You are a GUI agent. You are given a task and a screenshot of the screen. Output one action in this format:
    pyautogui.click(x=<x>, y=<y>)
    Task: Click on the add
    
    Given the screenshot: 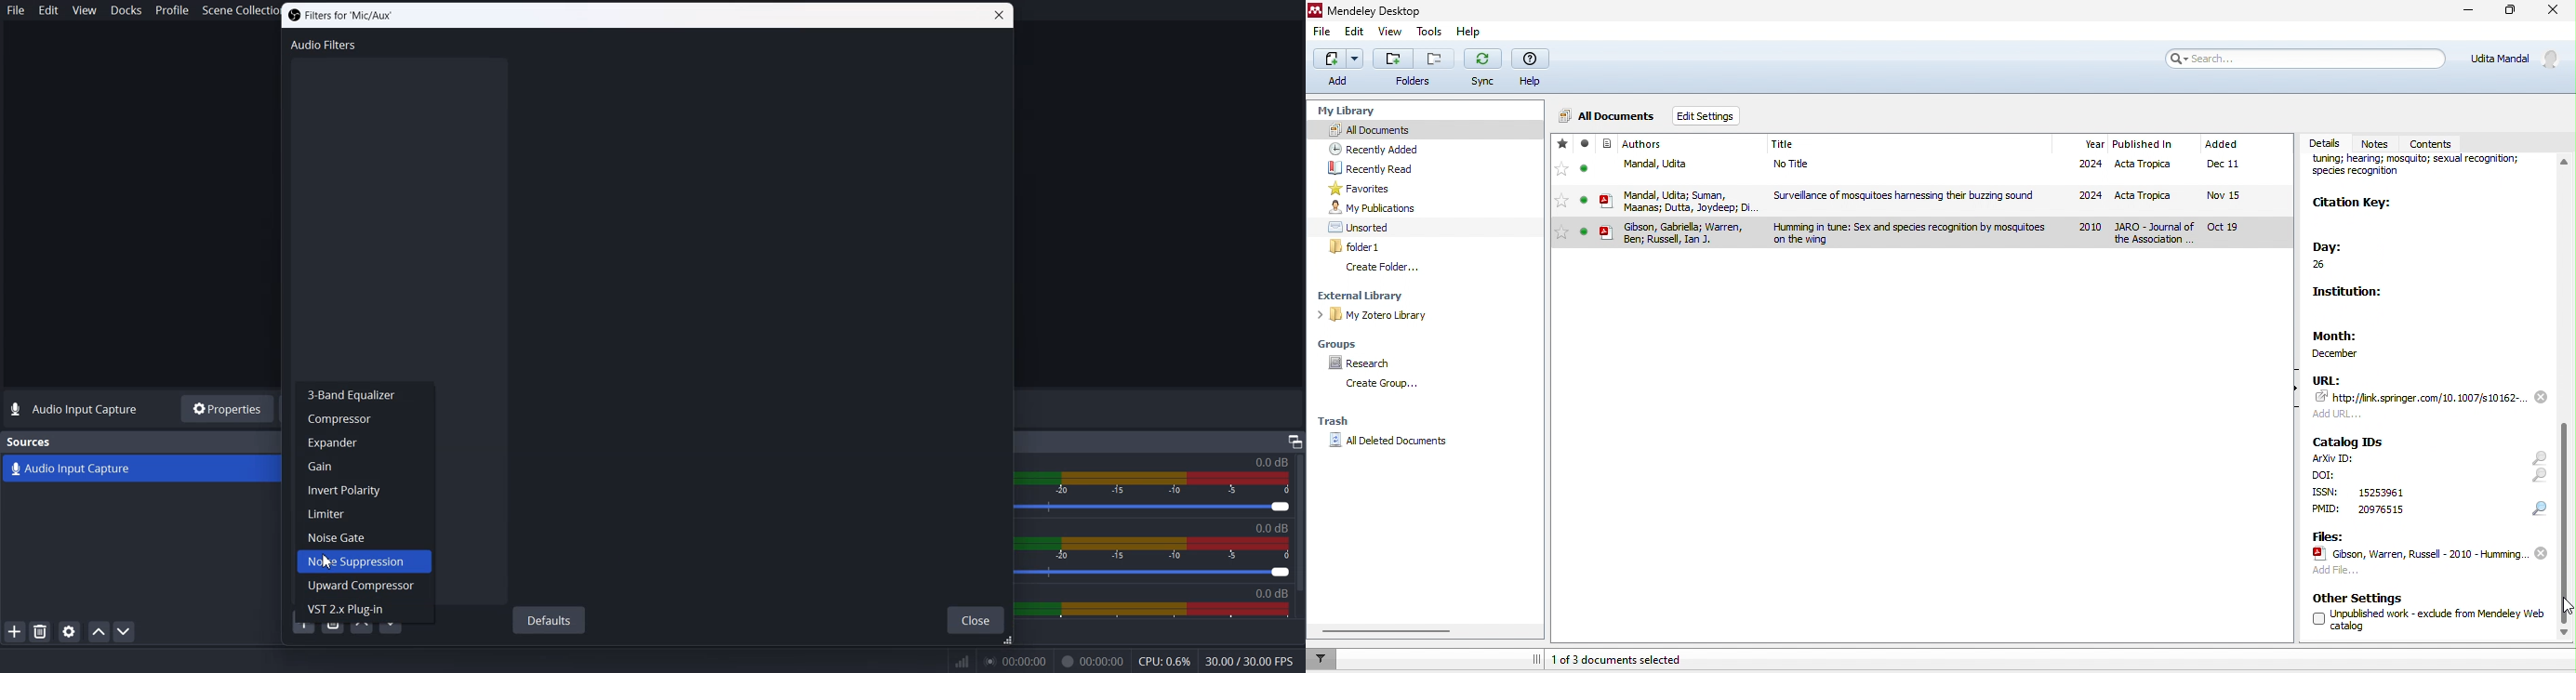 What is the action you would take?
    pyautogui.click(x=1336, y=69)
    